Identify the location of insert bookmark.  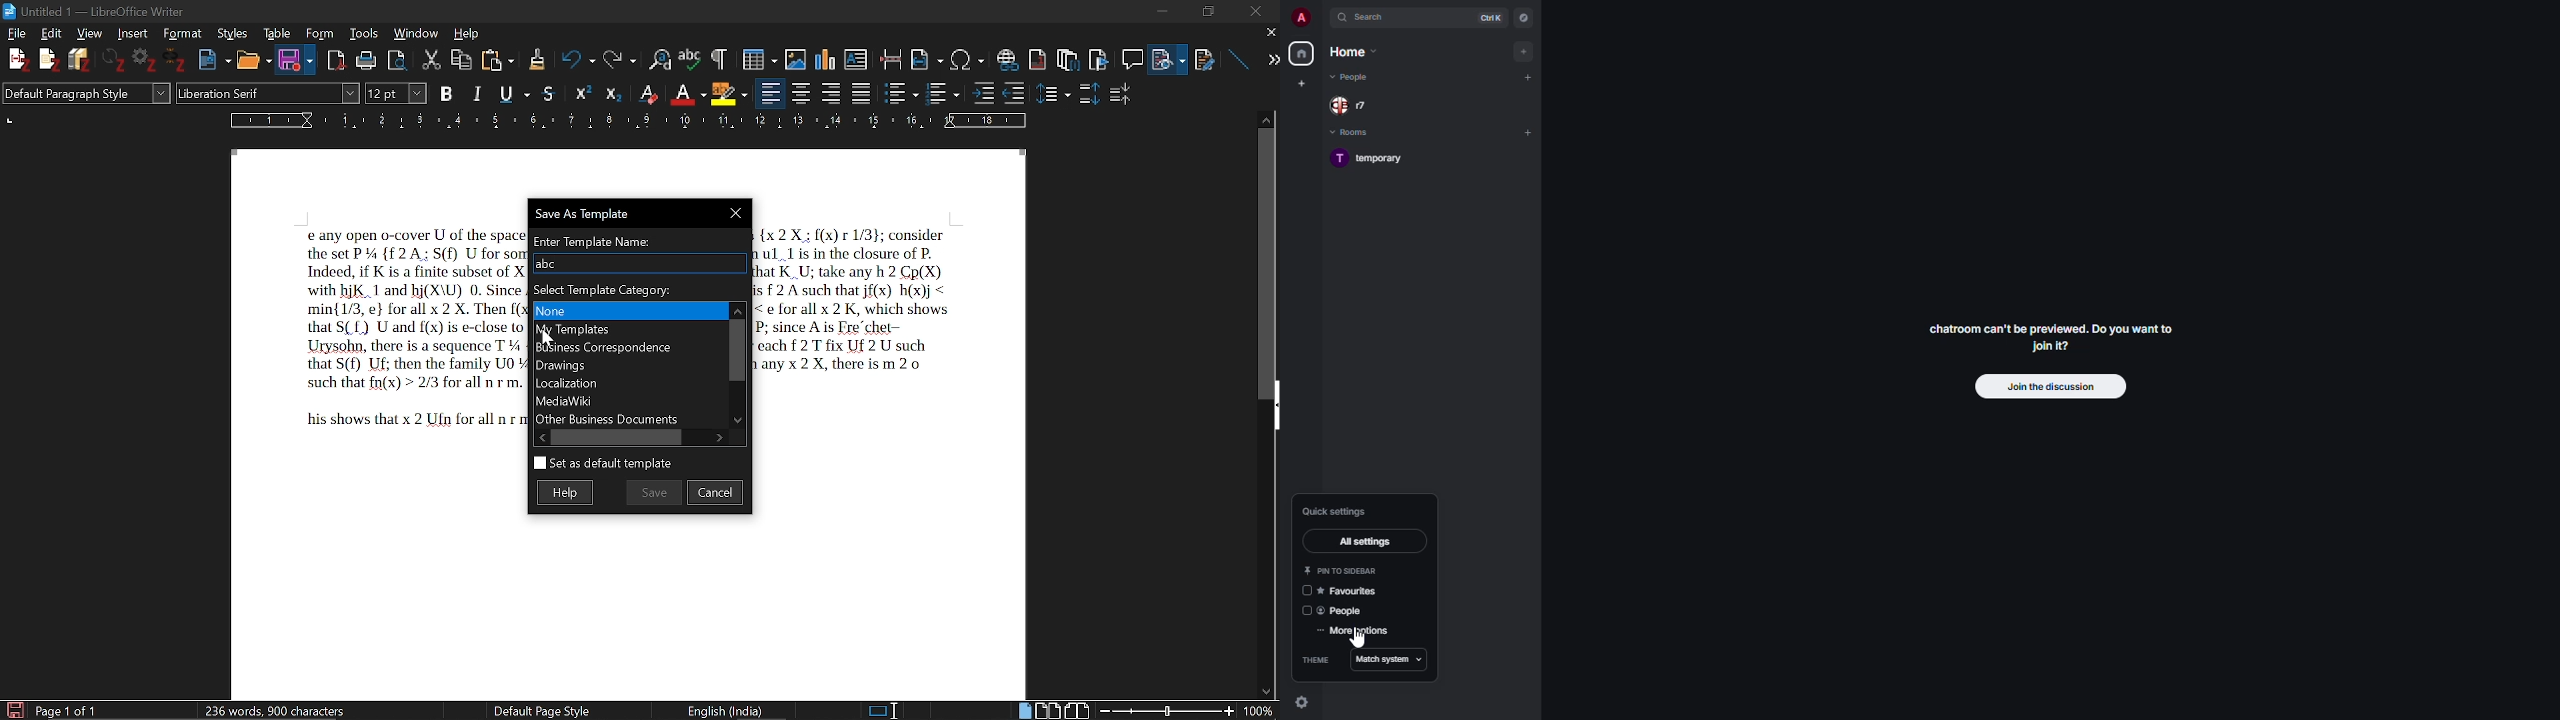
(1100, 57).